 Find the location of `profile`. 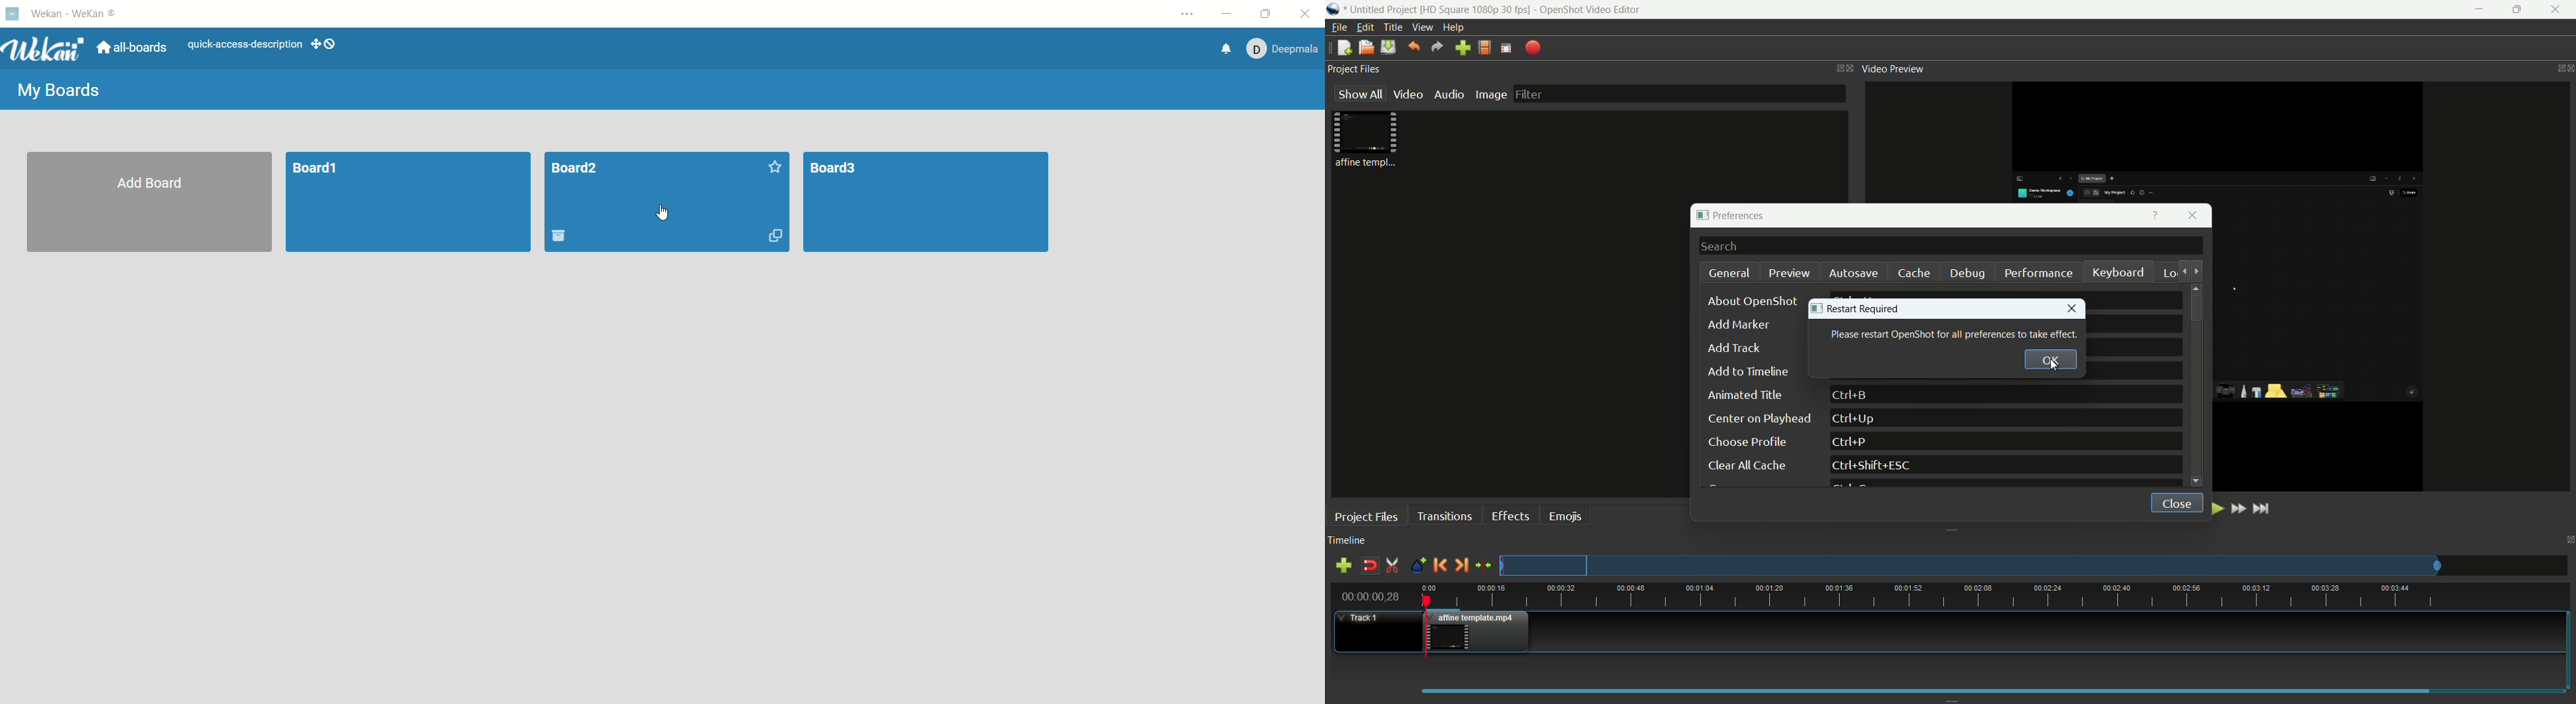

profile is located at coordinates (1477, 9).